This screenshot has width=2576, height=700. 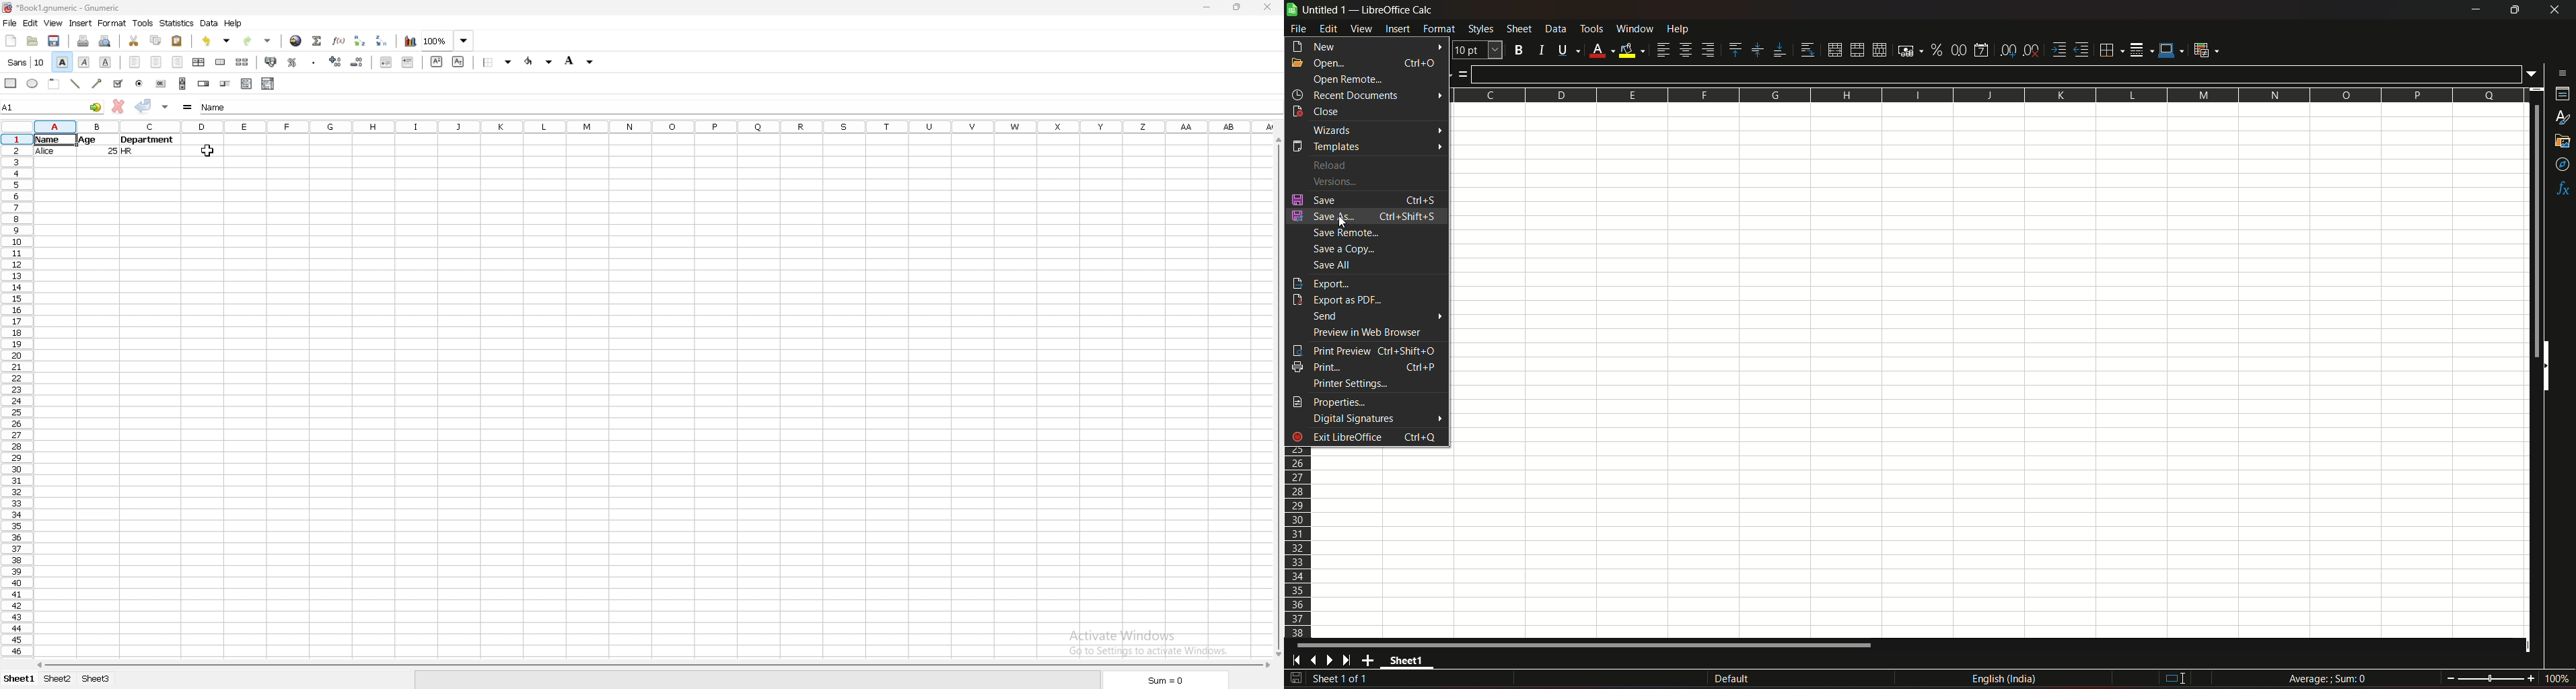 What do you see at coordinates (1365, 217) in the screenshot?
I see `save as` at bounding box center [1365, 217].